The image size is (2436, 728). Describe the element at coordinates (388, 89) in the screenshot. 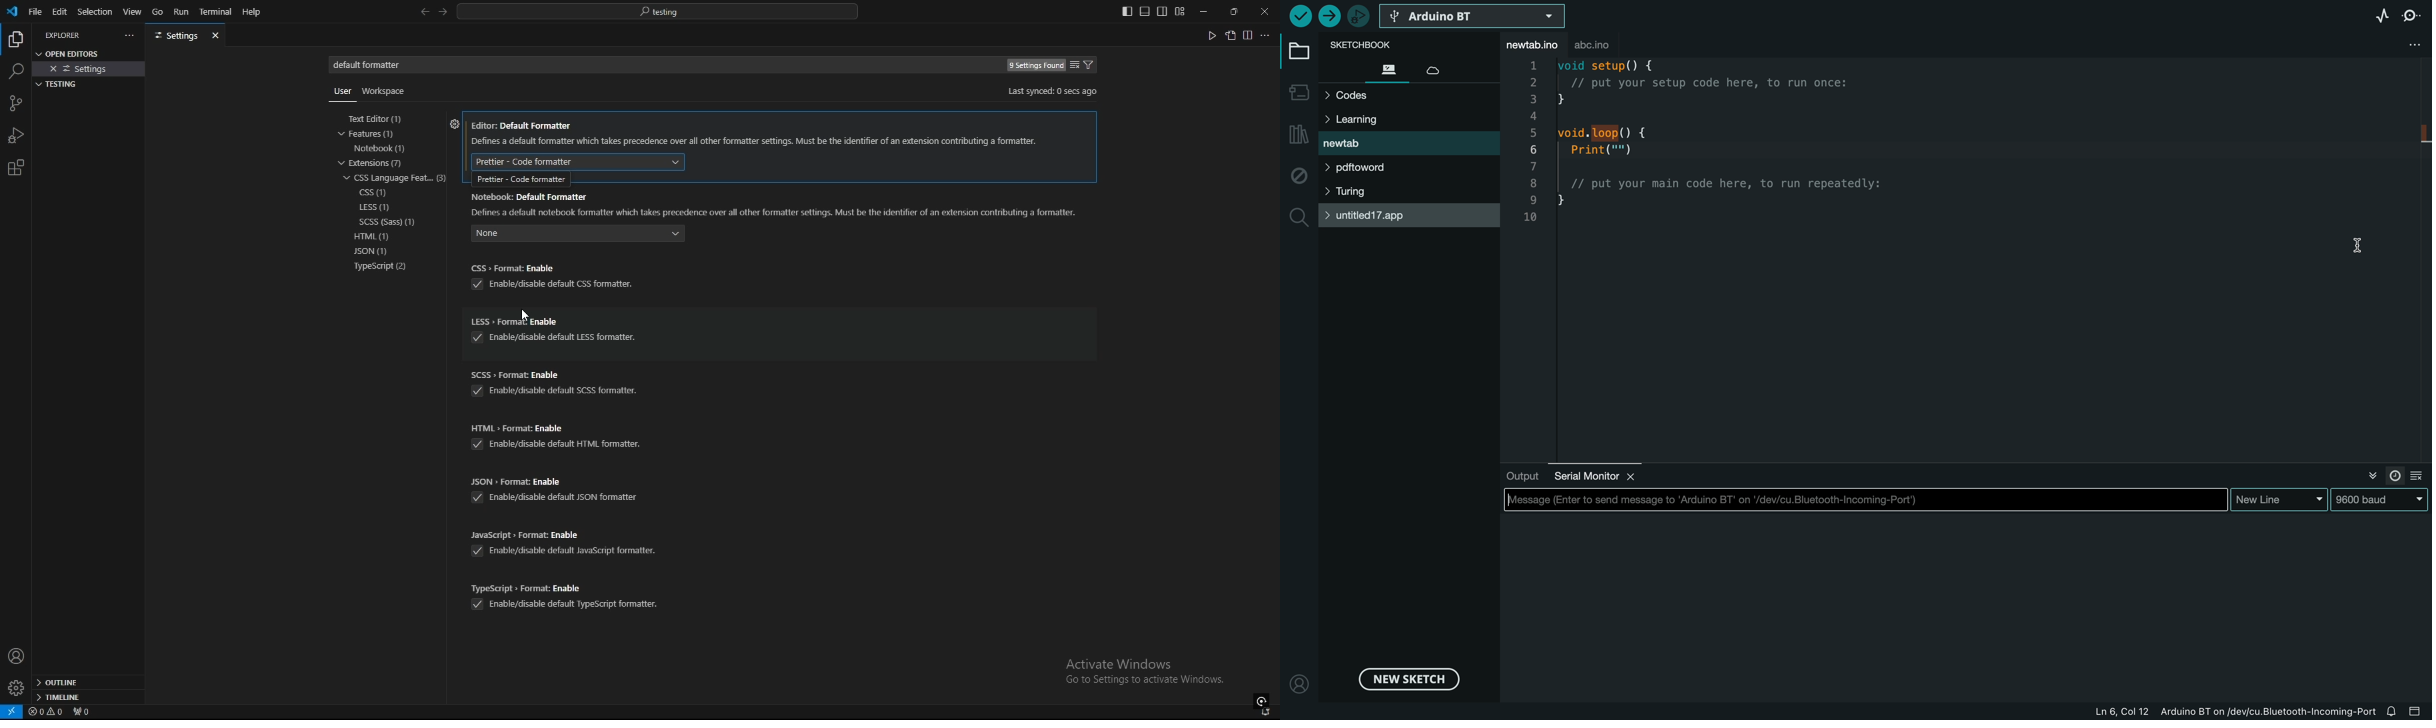

I see `workspace` at that location.